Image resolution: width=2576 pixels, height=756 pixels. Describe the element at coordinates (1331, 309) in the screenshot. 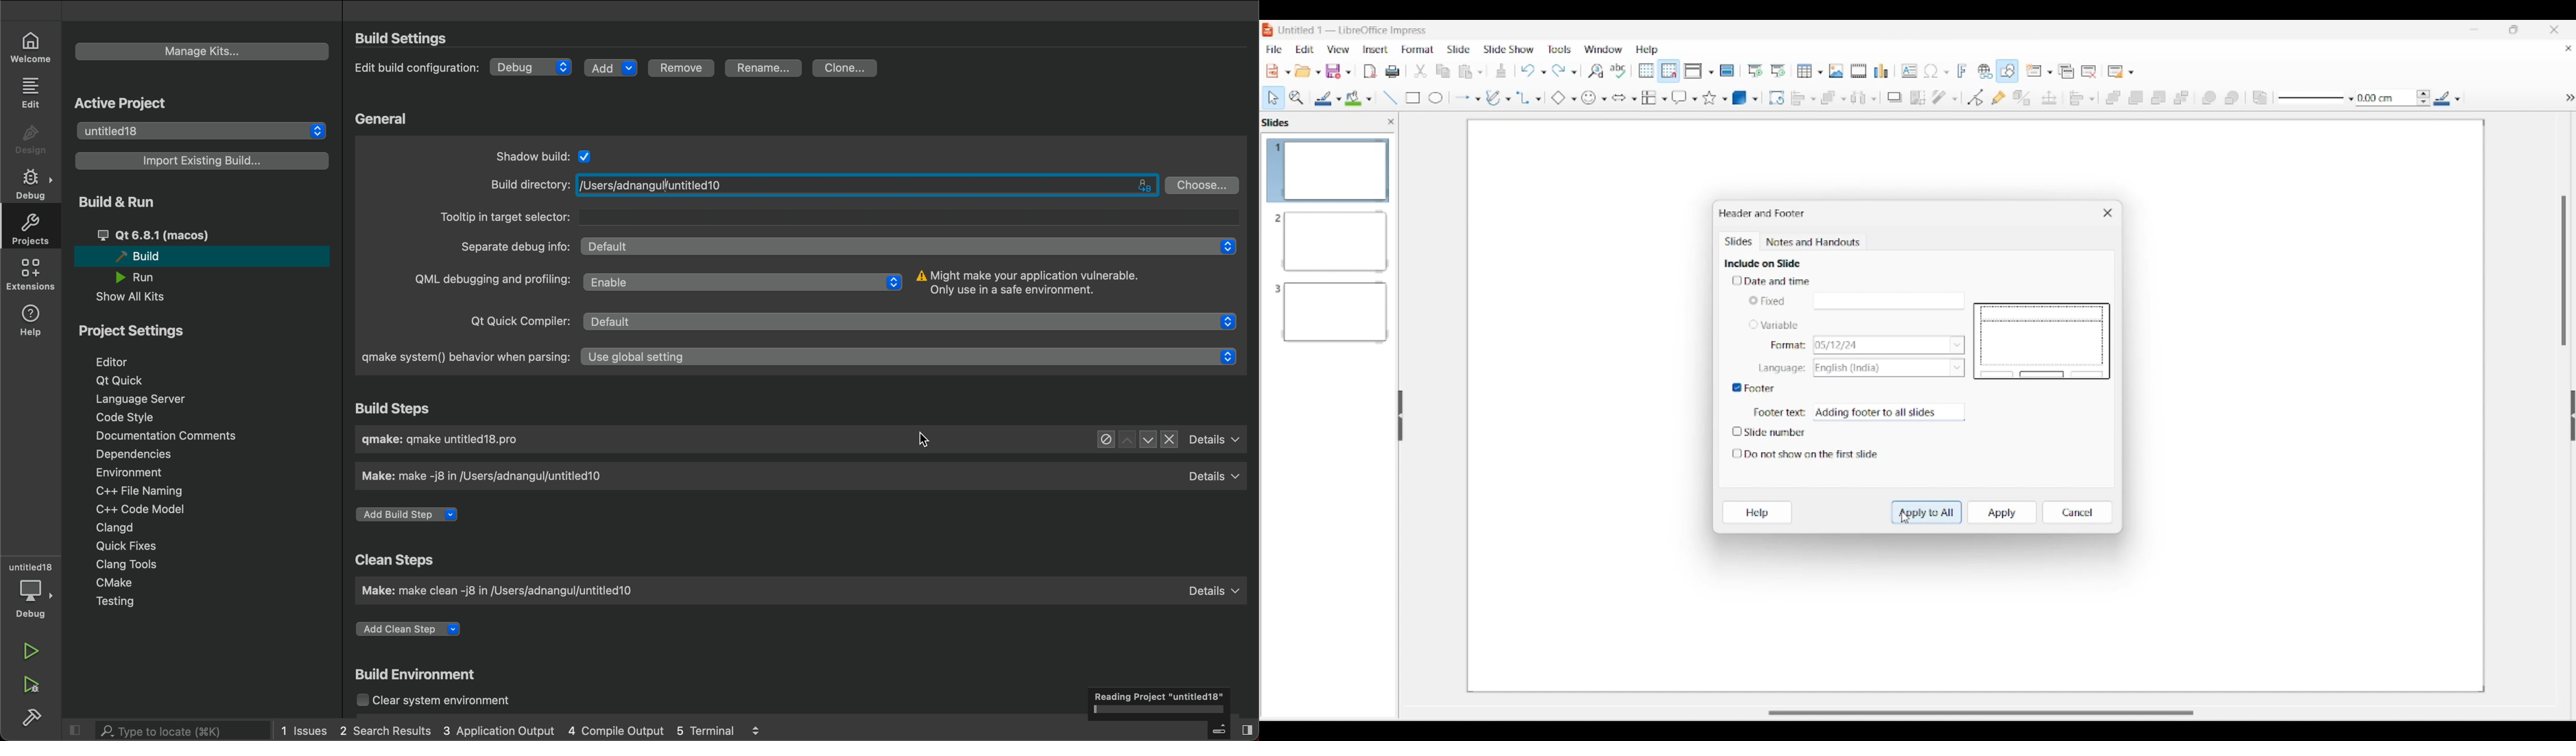

I see `Slide 3` at that location.